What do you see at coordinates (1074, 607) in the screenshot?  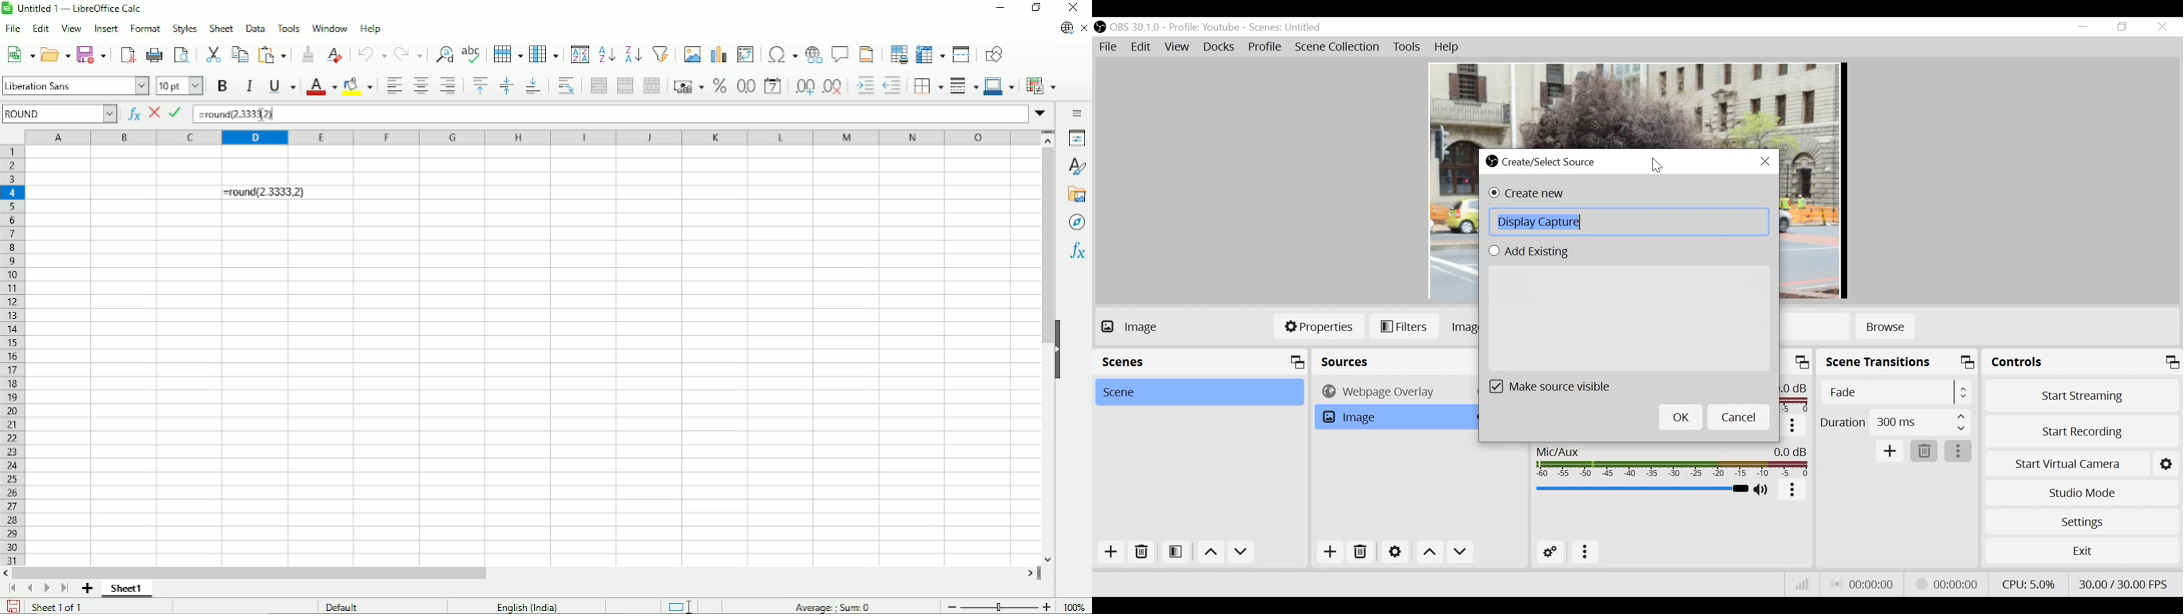 I see `100%` at bounding box center [1074, 607].